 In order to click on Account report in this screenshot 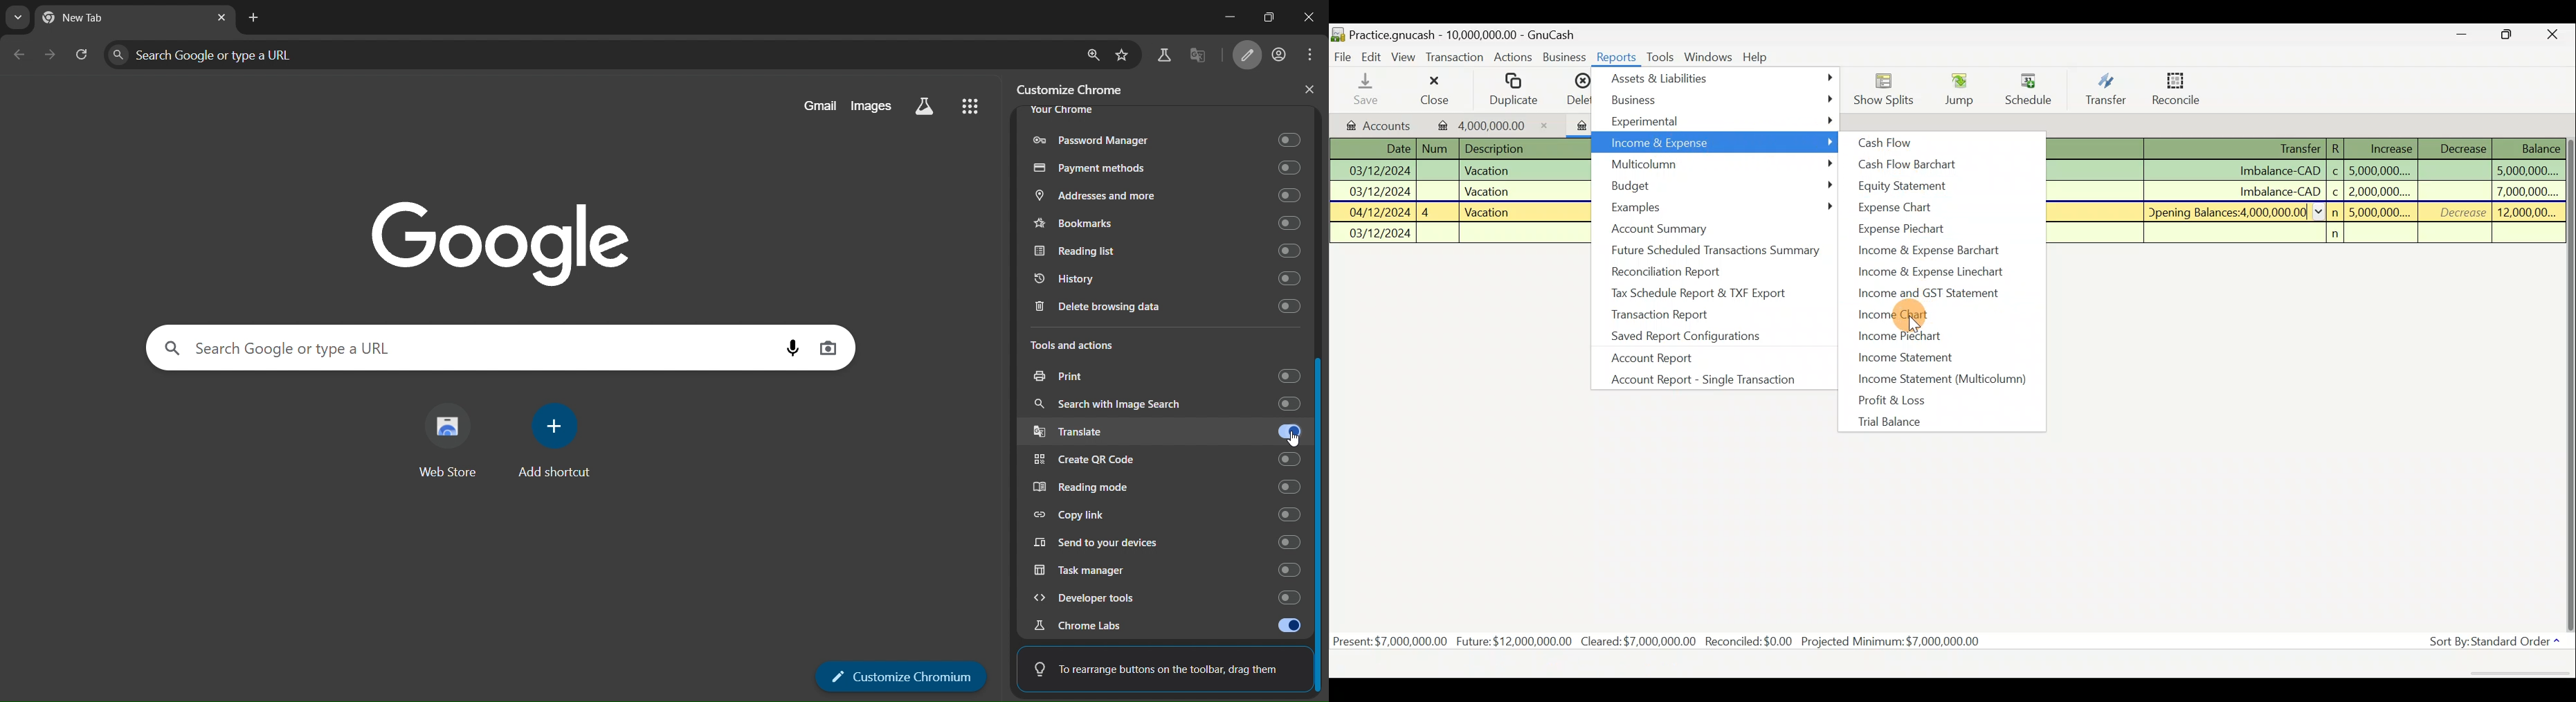, I will do `click(1655, 359)`.